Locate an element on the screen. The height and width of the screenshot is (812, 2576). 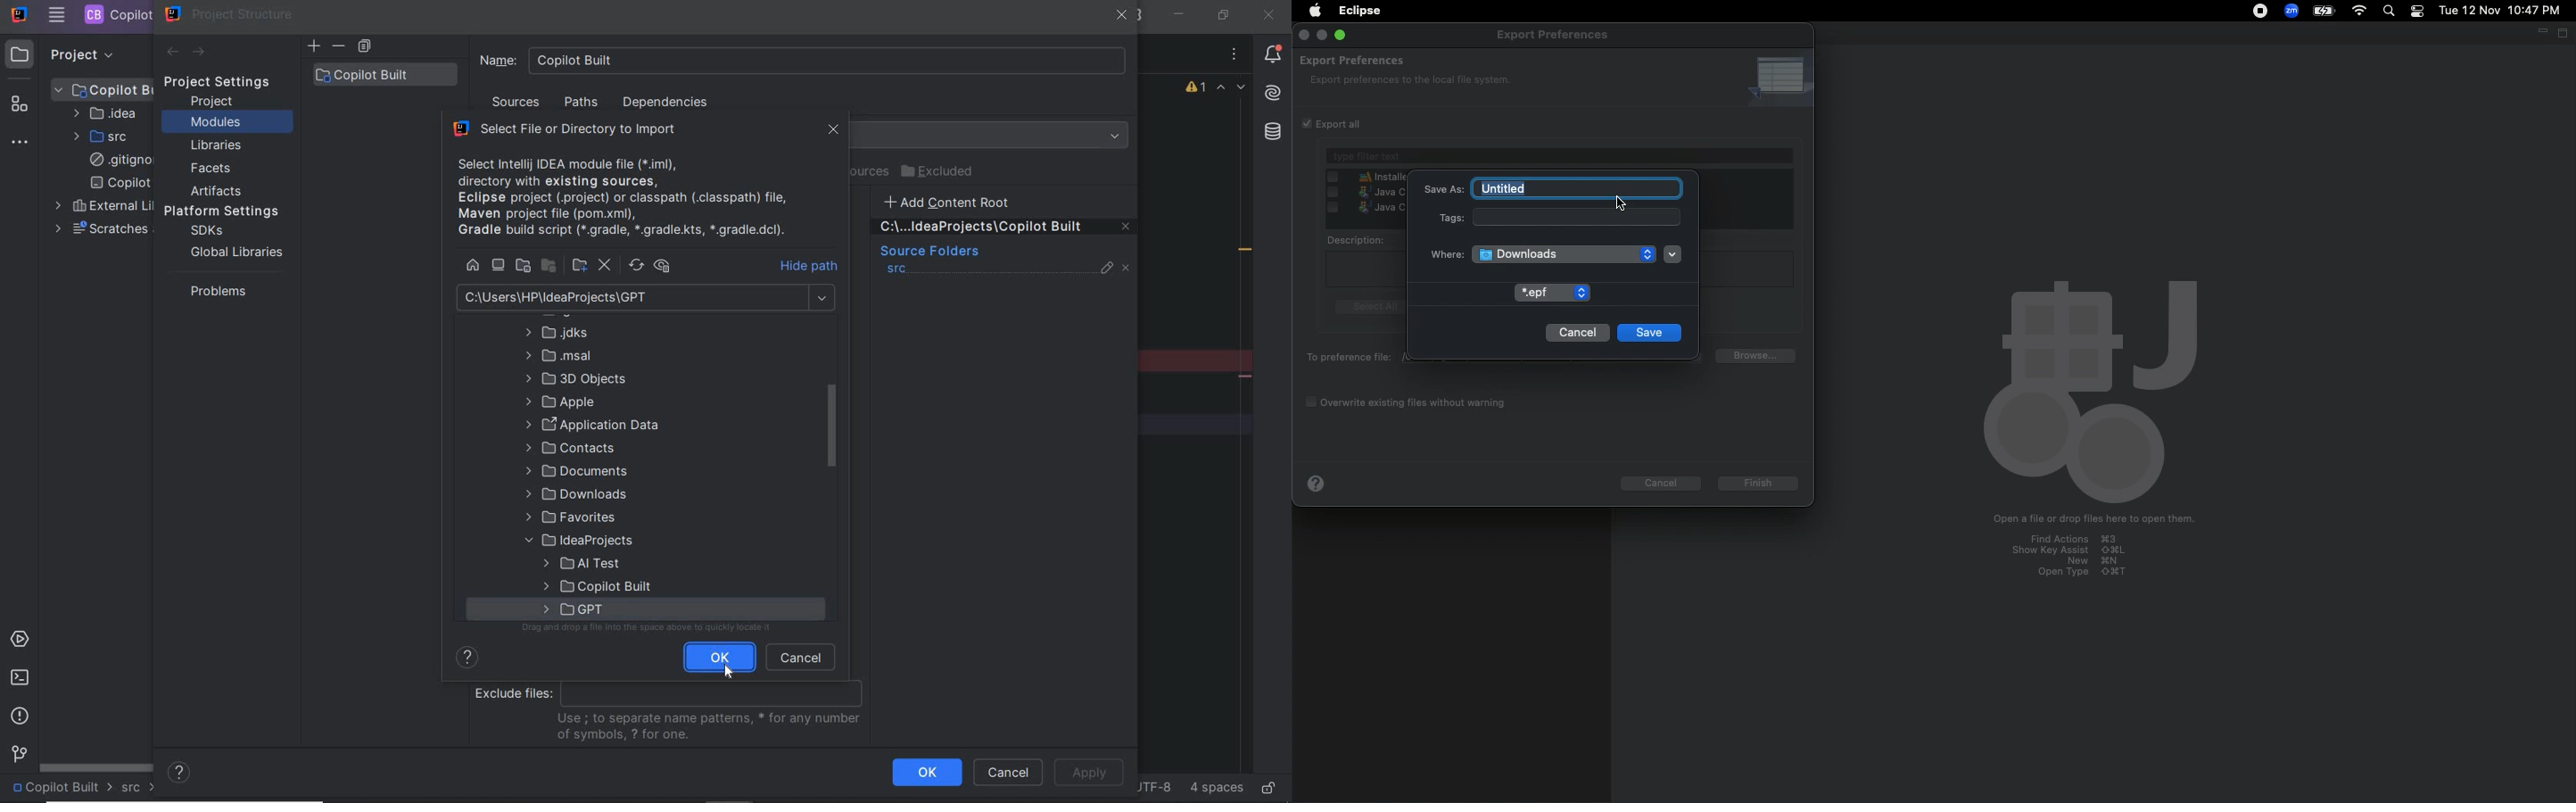
src is located at coordinates (897, 271).